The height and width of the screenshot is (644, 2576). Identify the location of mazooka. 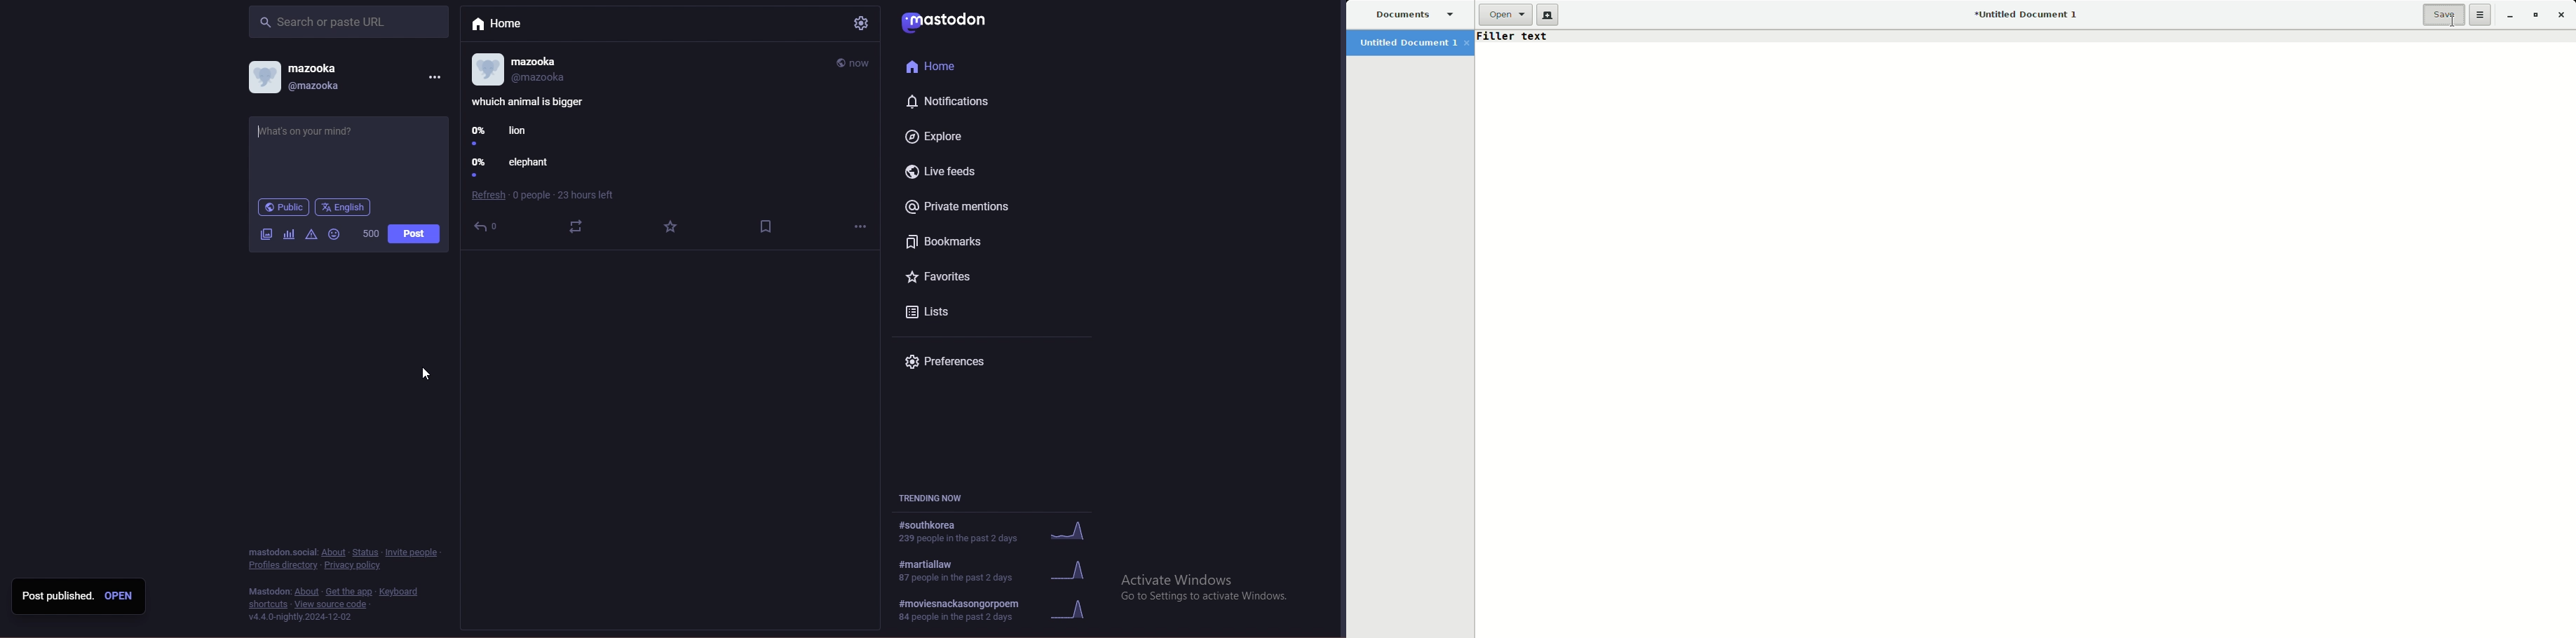
(537, 61).